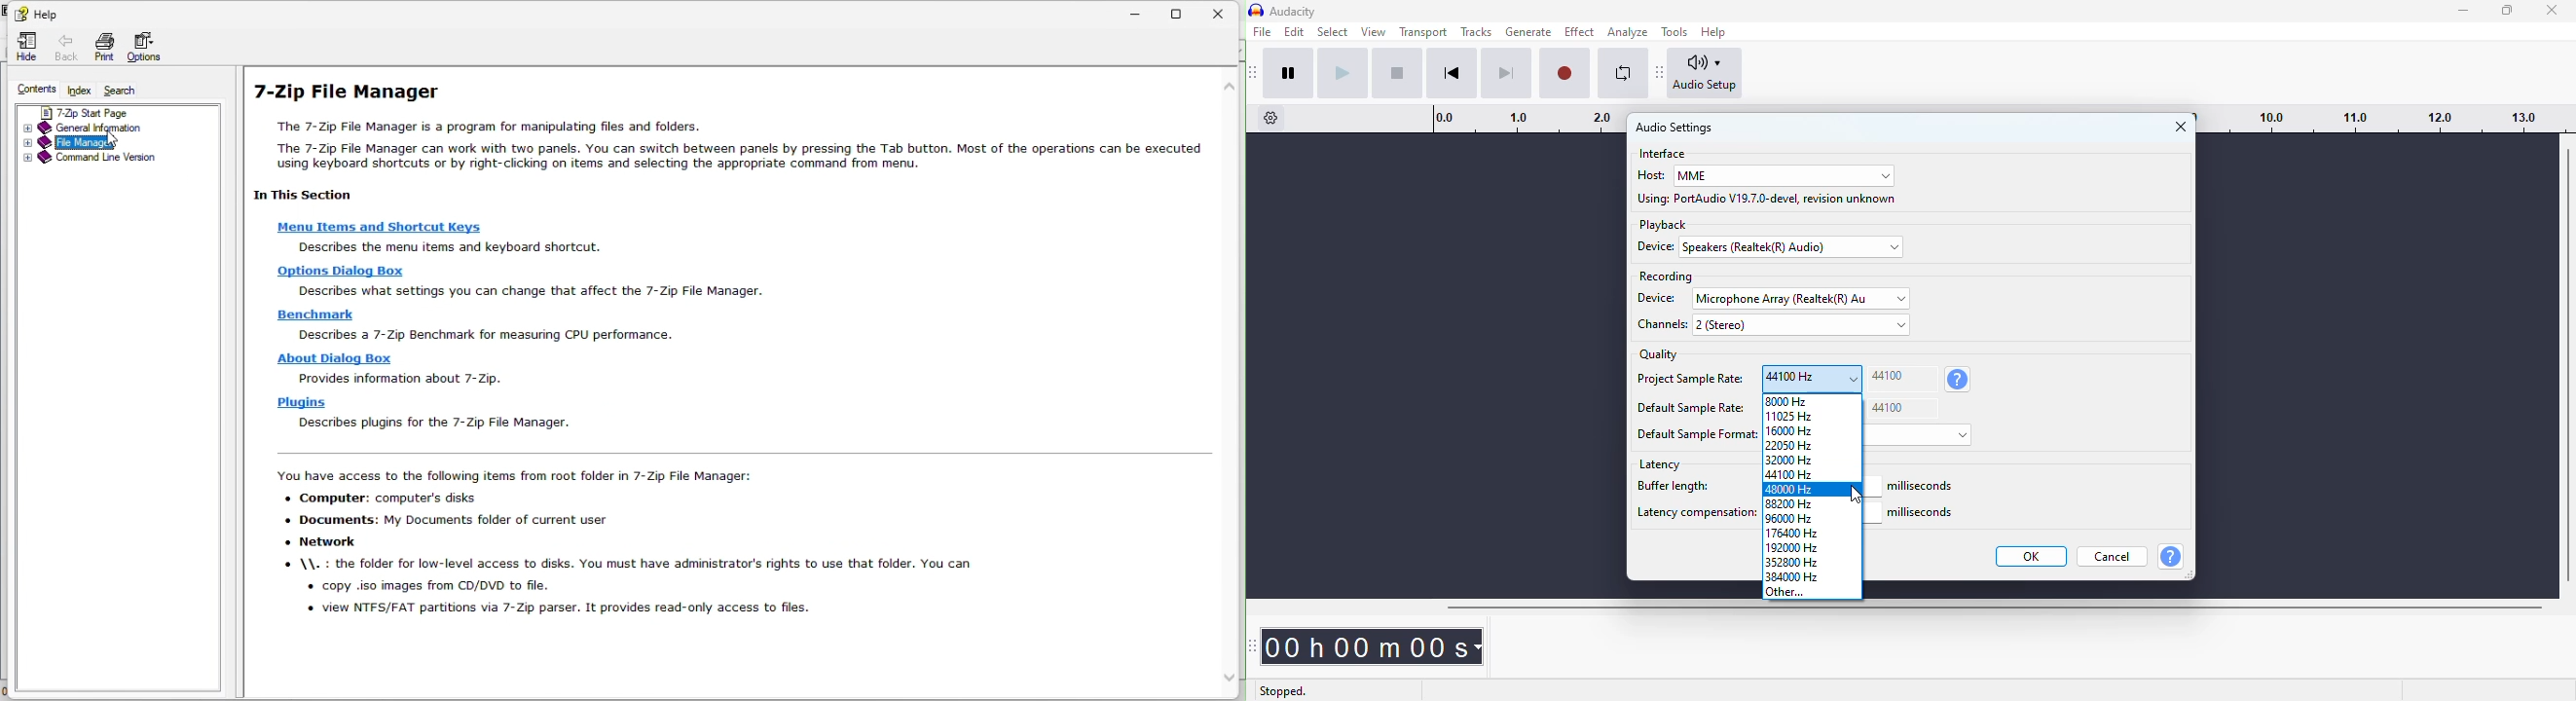  Describe the element at coordinates (1660, 464) in the screenshot. I see `latency` at that location.